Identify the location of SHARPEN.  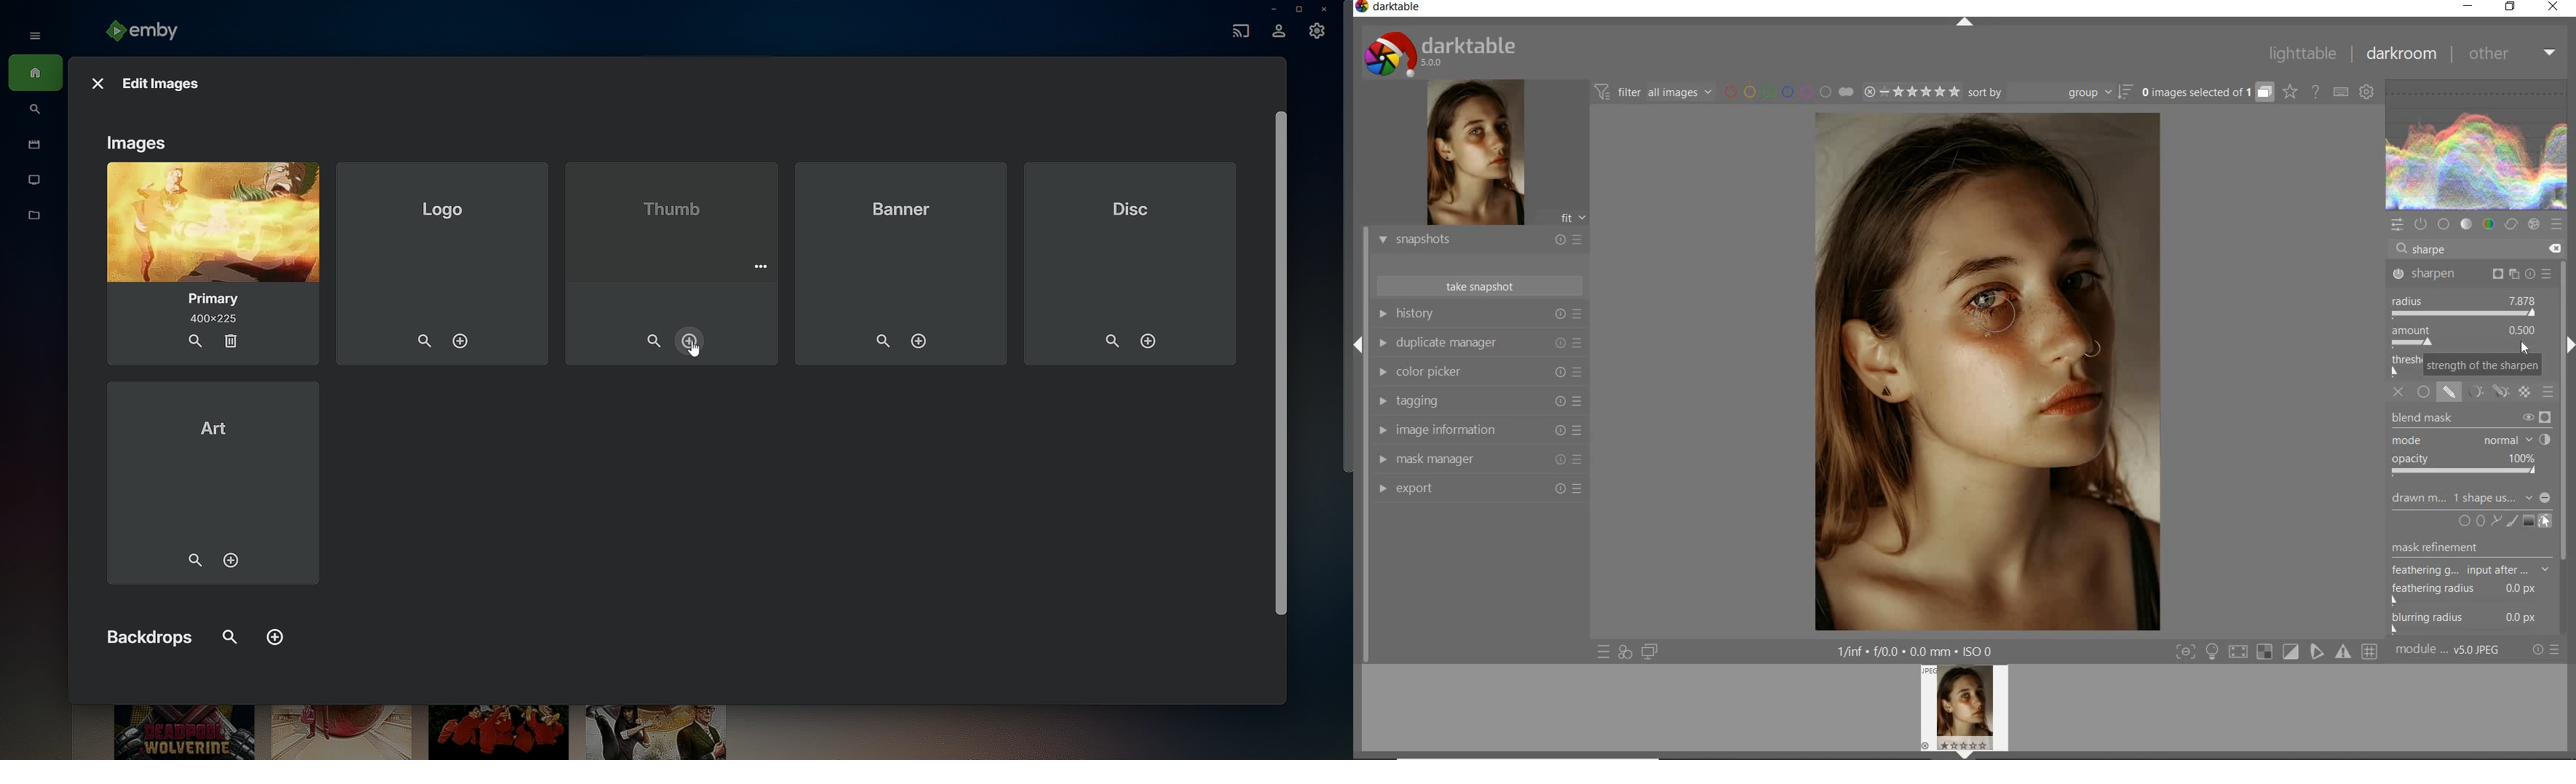
(2473, 275).